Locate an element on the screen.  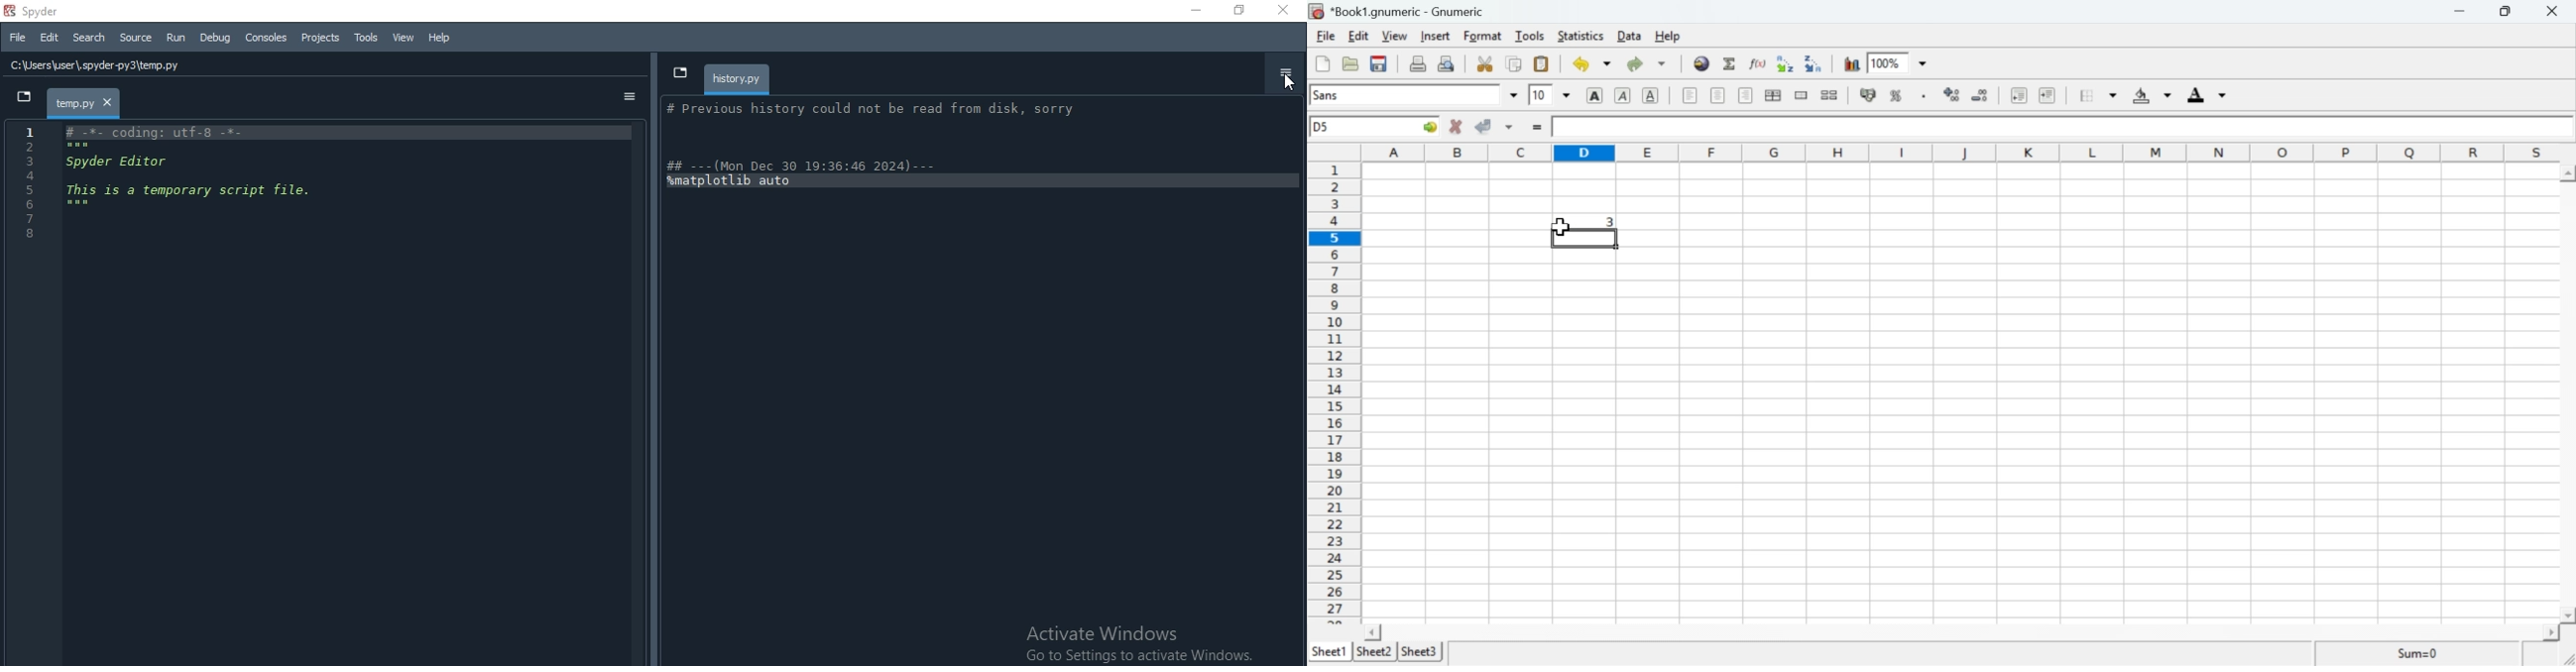
Sheet 2 is located at coordinates (1376, 652).